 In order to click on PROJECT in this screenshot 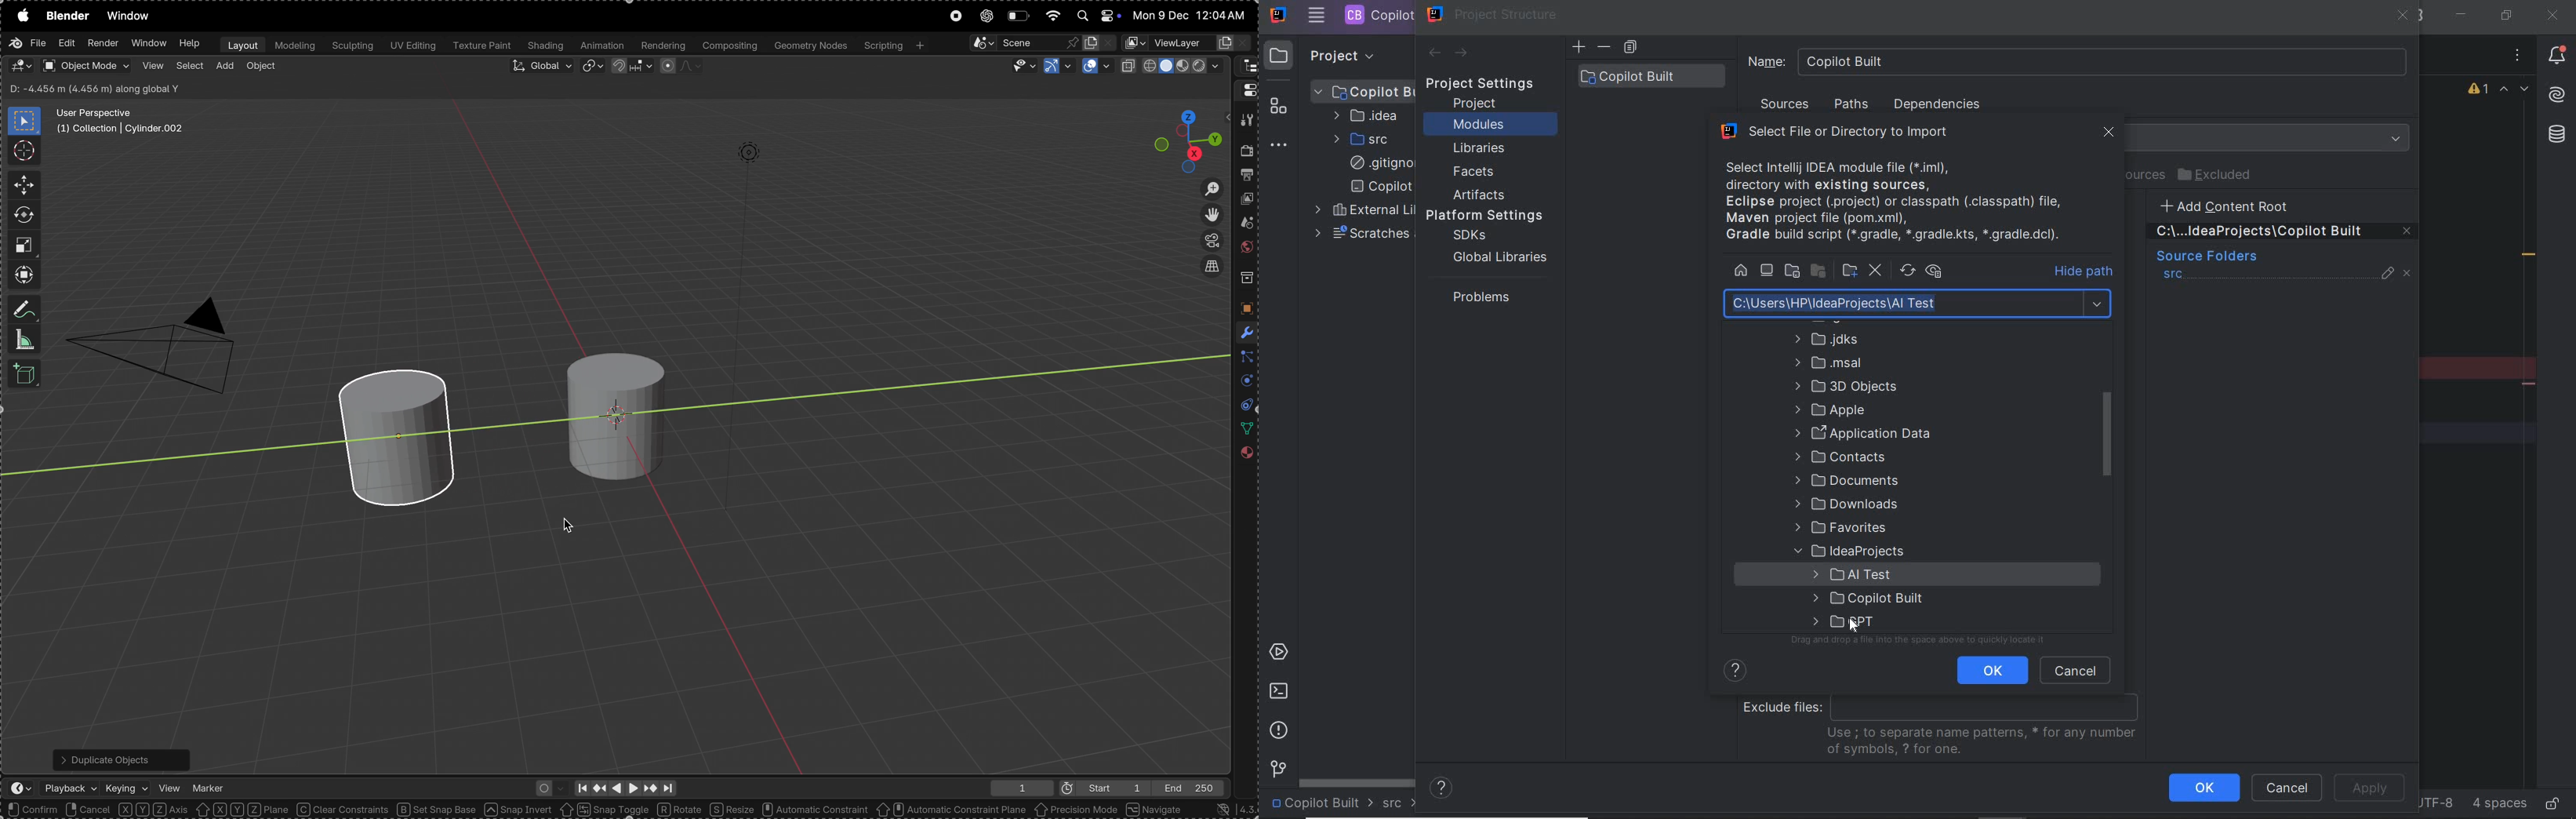, I will do `click(1328, 55)`.